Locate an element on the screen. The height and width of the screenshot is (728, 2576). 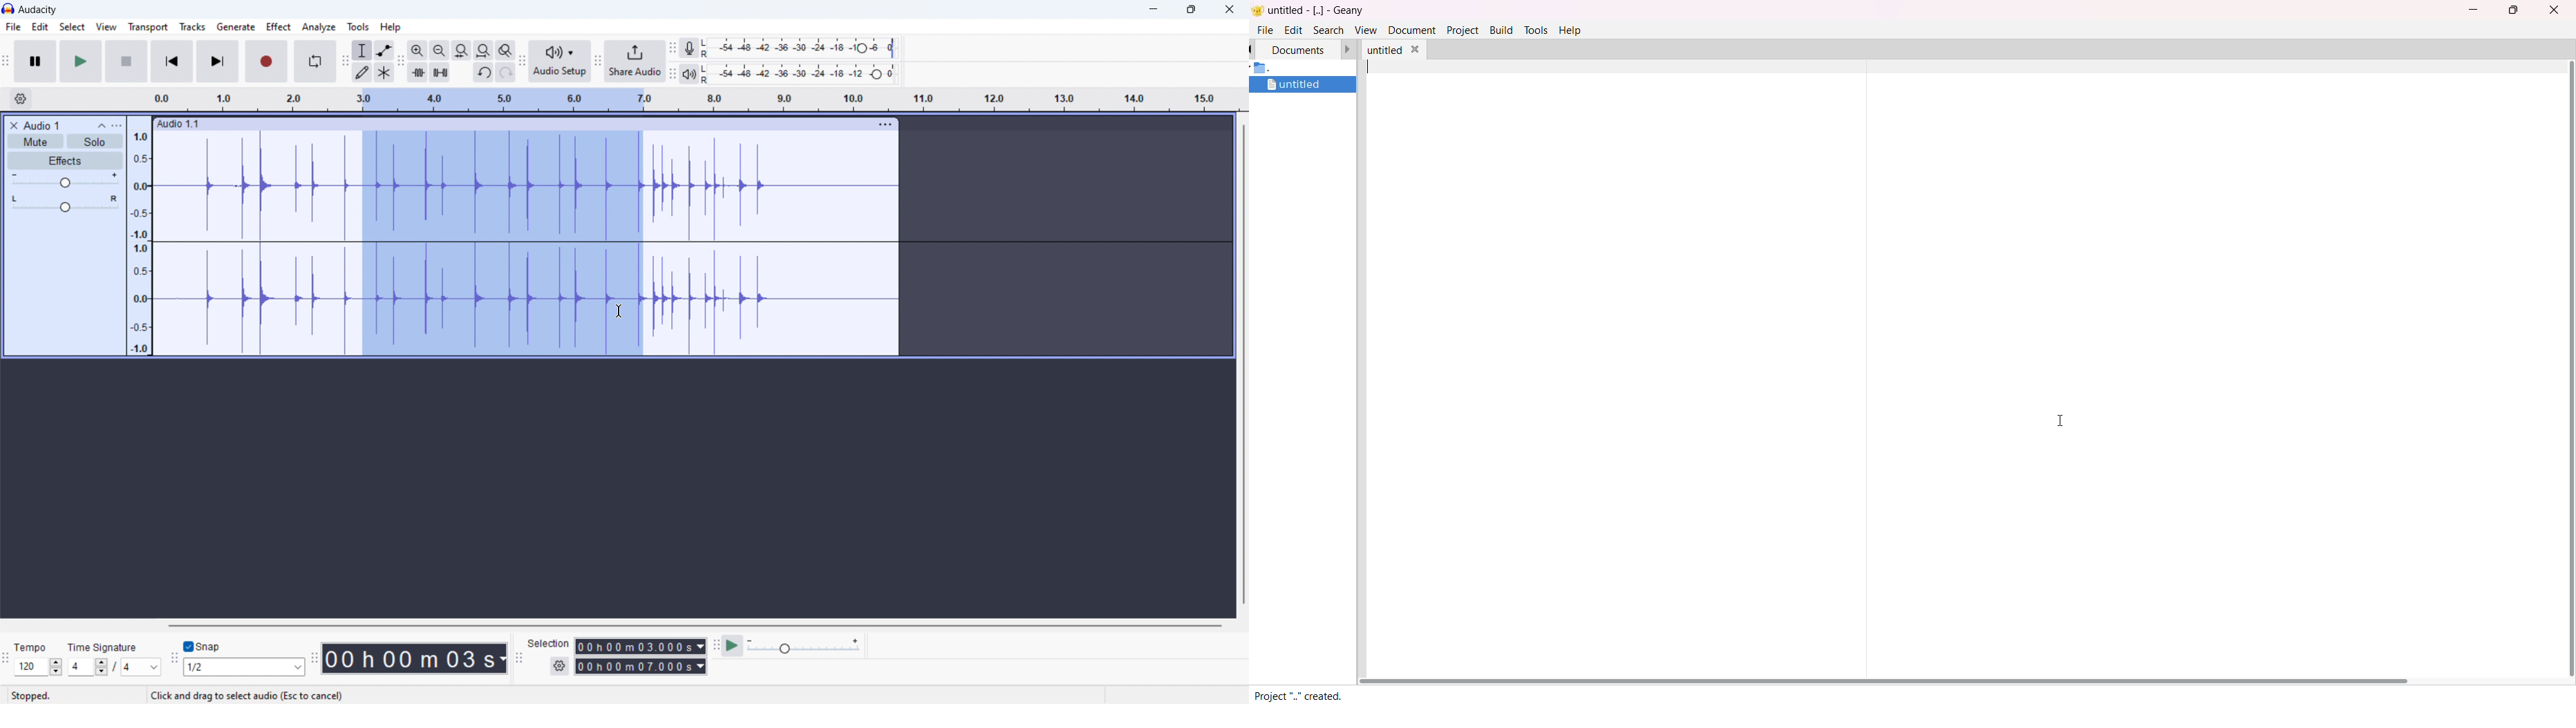
generate is located at coordinates (236, 27).